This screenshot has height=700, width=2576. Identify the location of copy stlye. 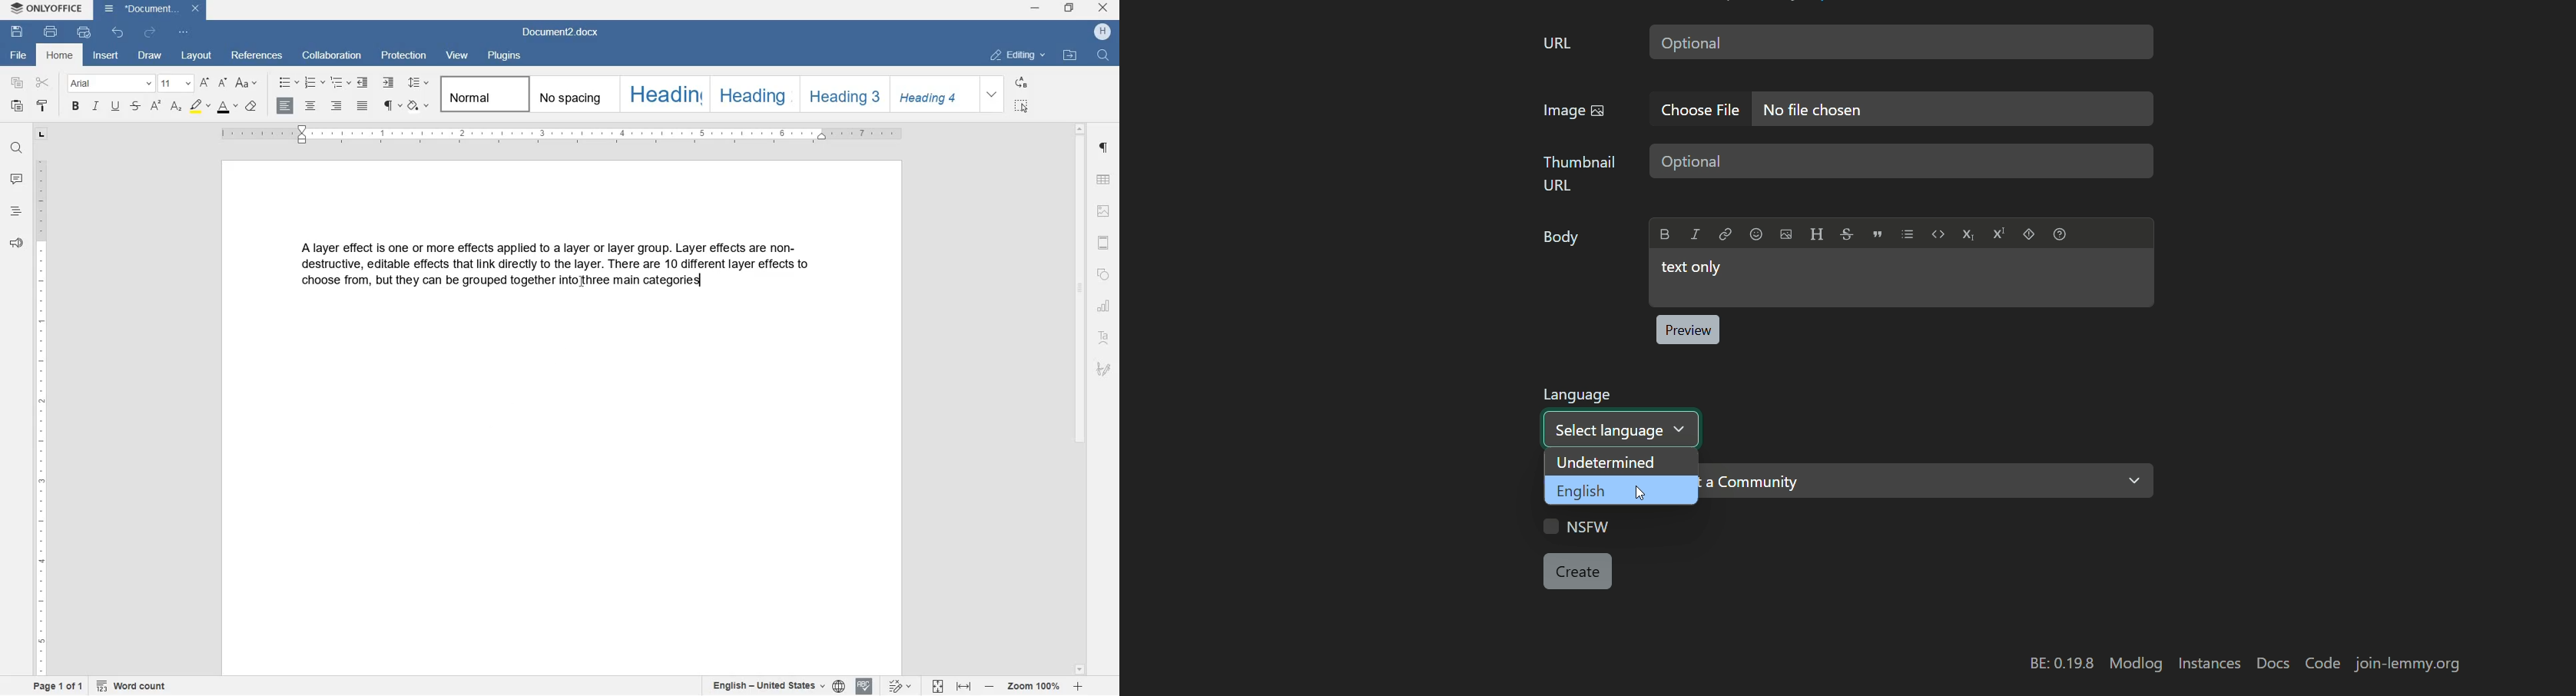
(41, 107).